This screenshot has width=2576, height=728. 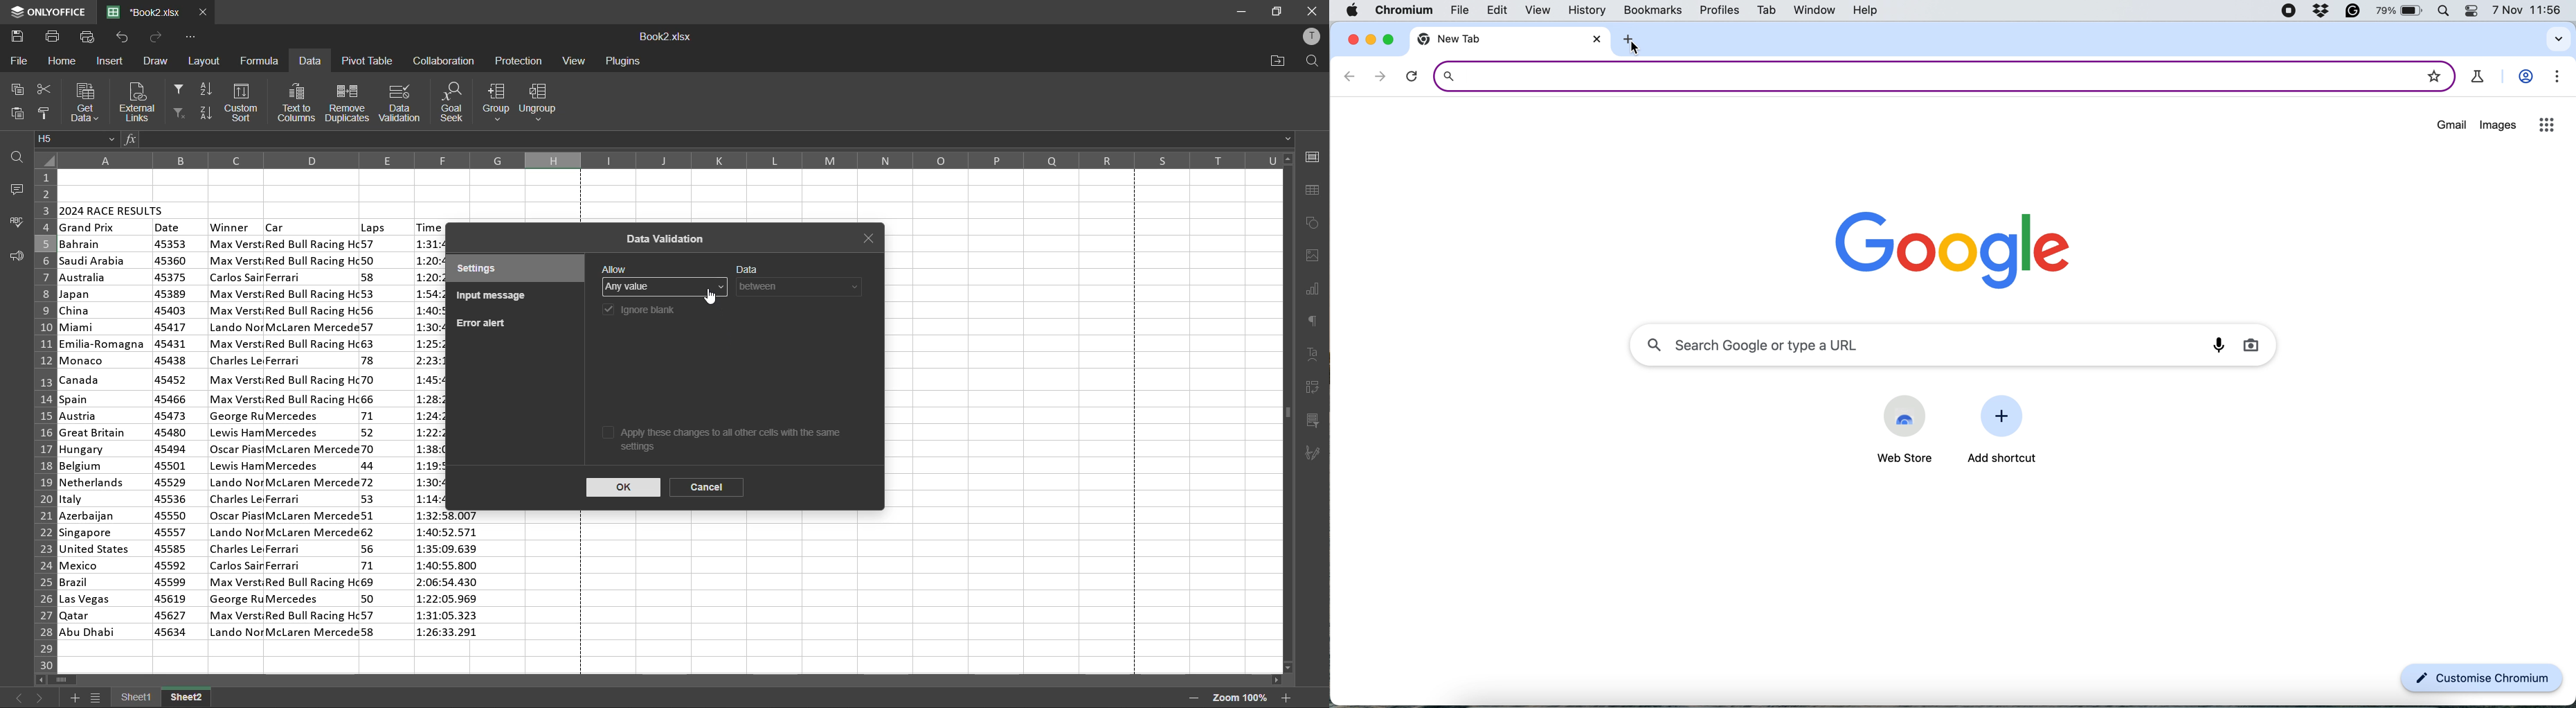 I want to click on zoom factor, so click(x=1241, y=698).